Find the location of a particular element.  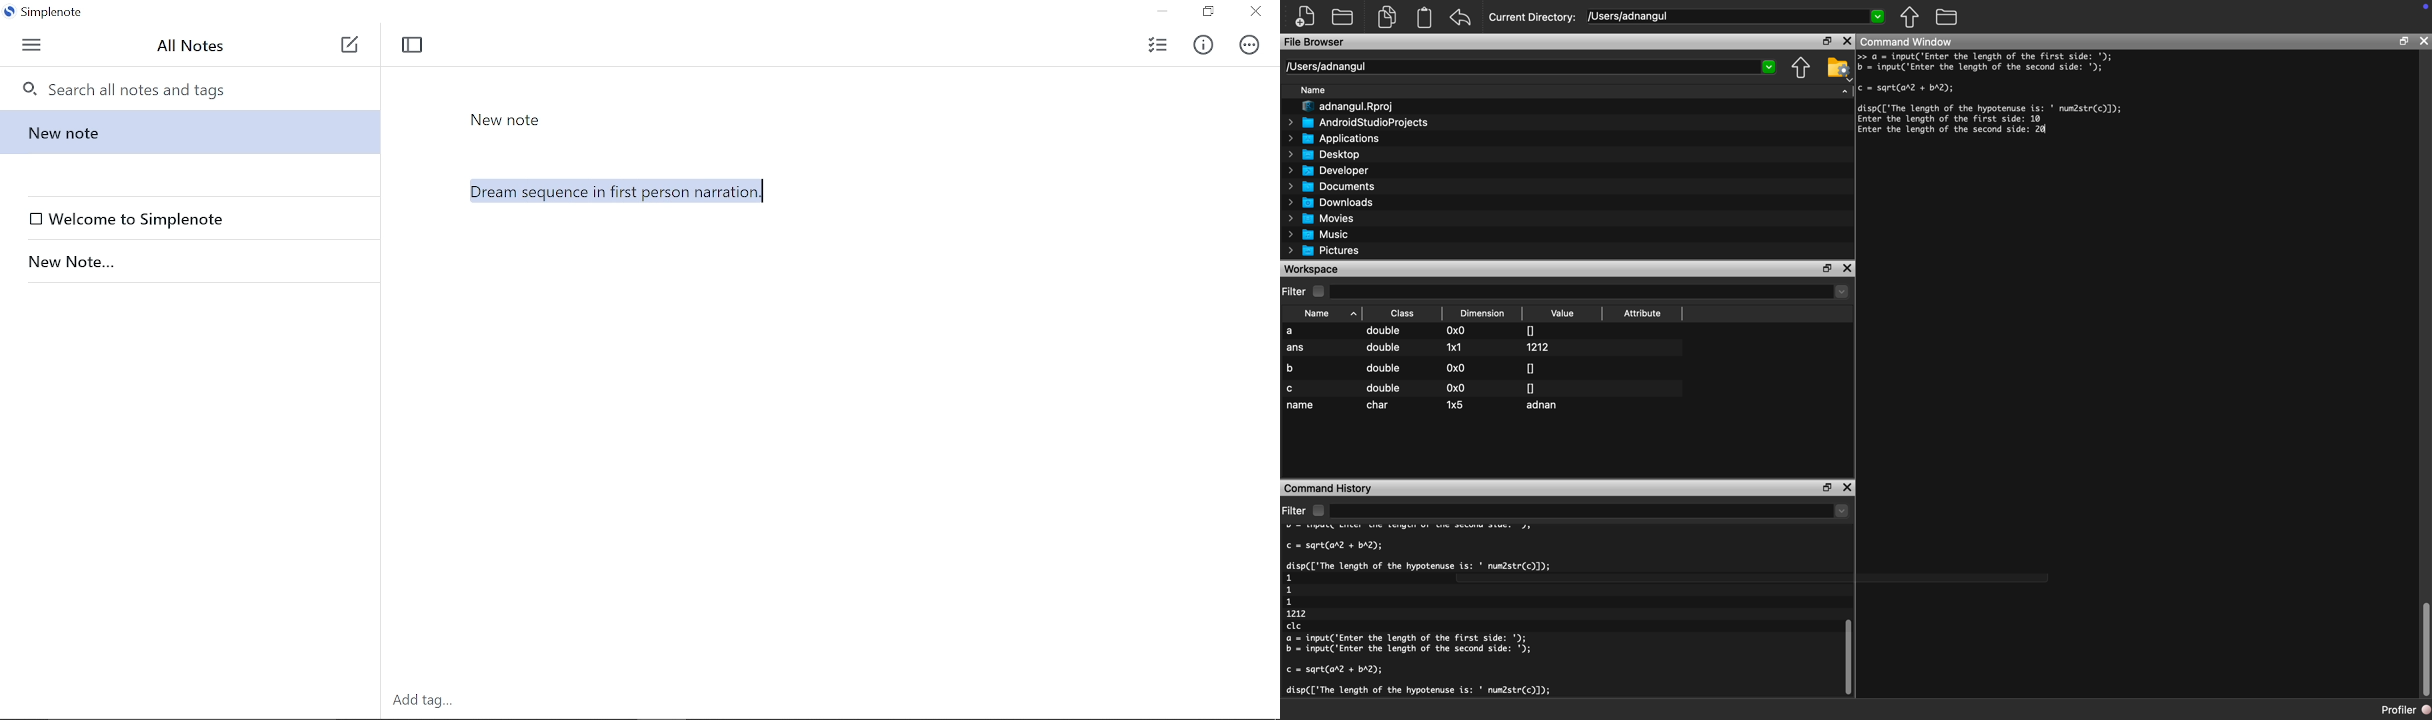

Users/adnangul 2 is located at coordinates (1530, 67).